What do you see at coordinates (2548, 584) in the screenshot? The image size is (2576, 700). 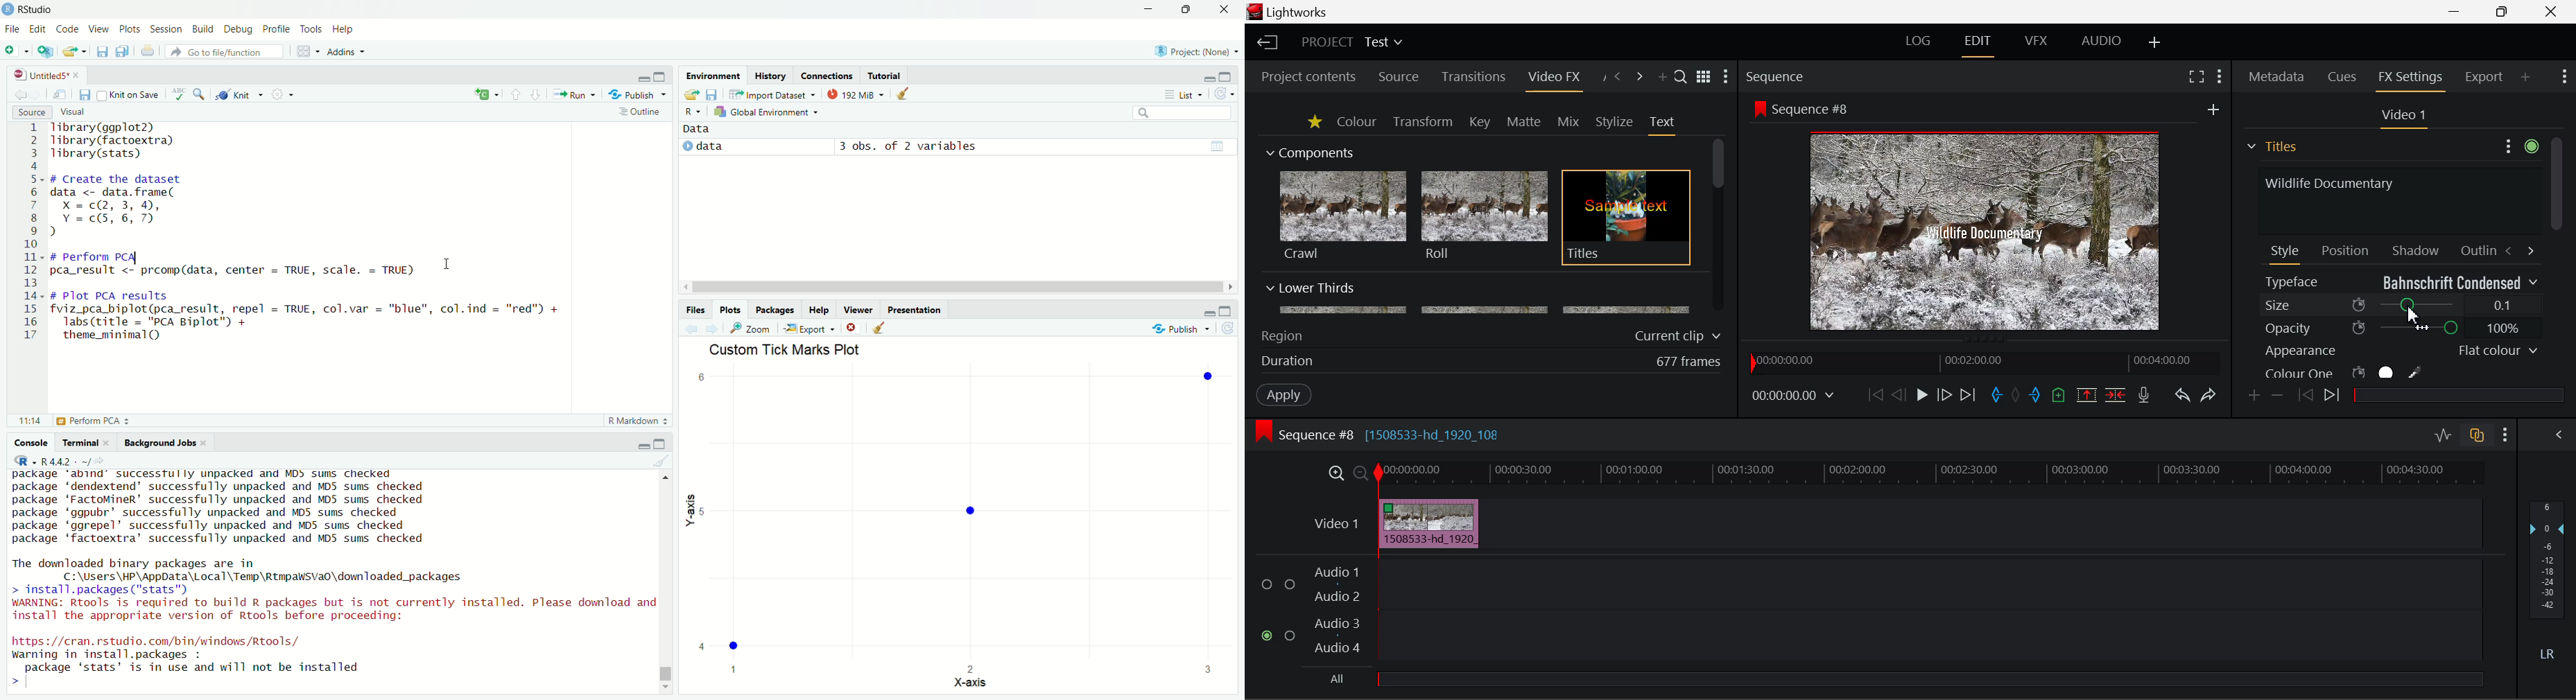 I see `Decibel Level` at bounding box center [2548, 584].